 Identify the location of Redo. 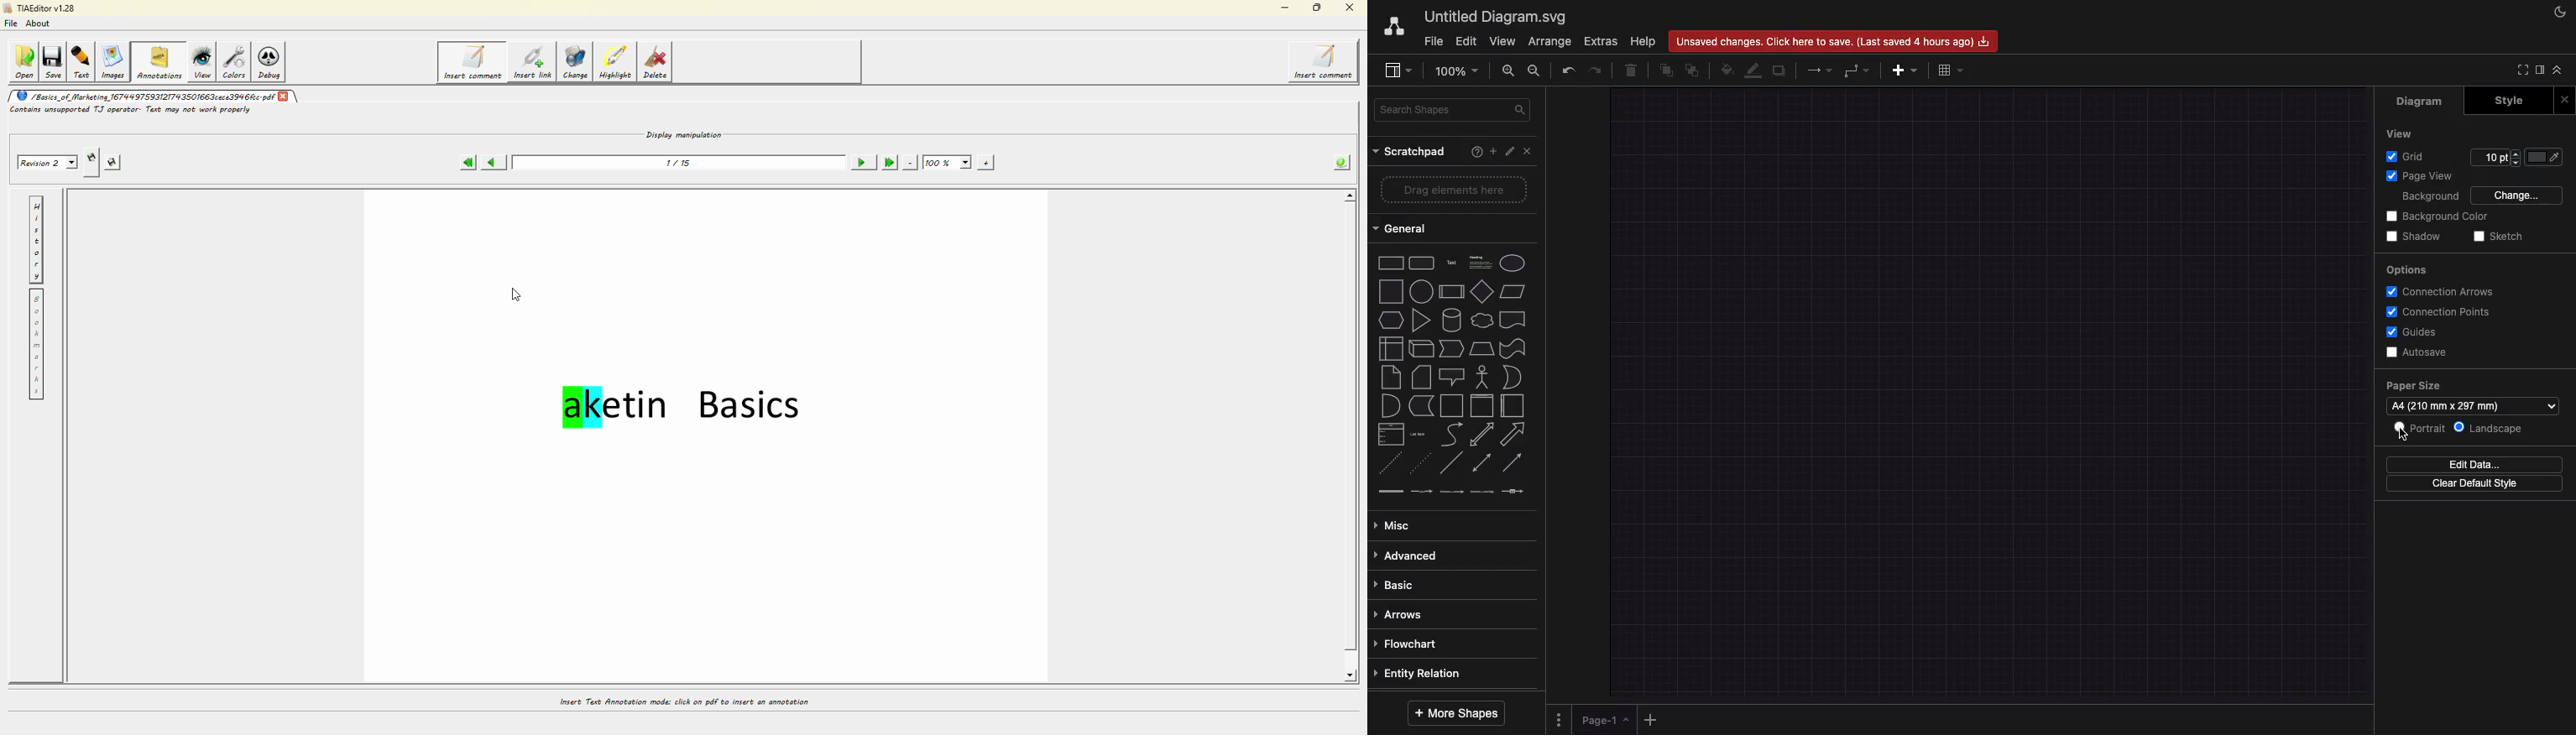
(1598, 70).